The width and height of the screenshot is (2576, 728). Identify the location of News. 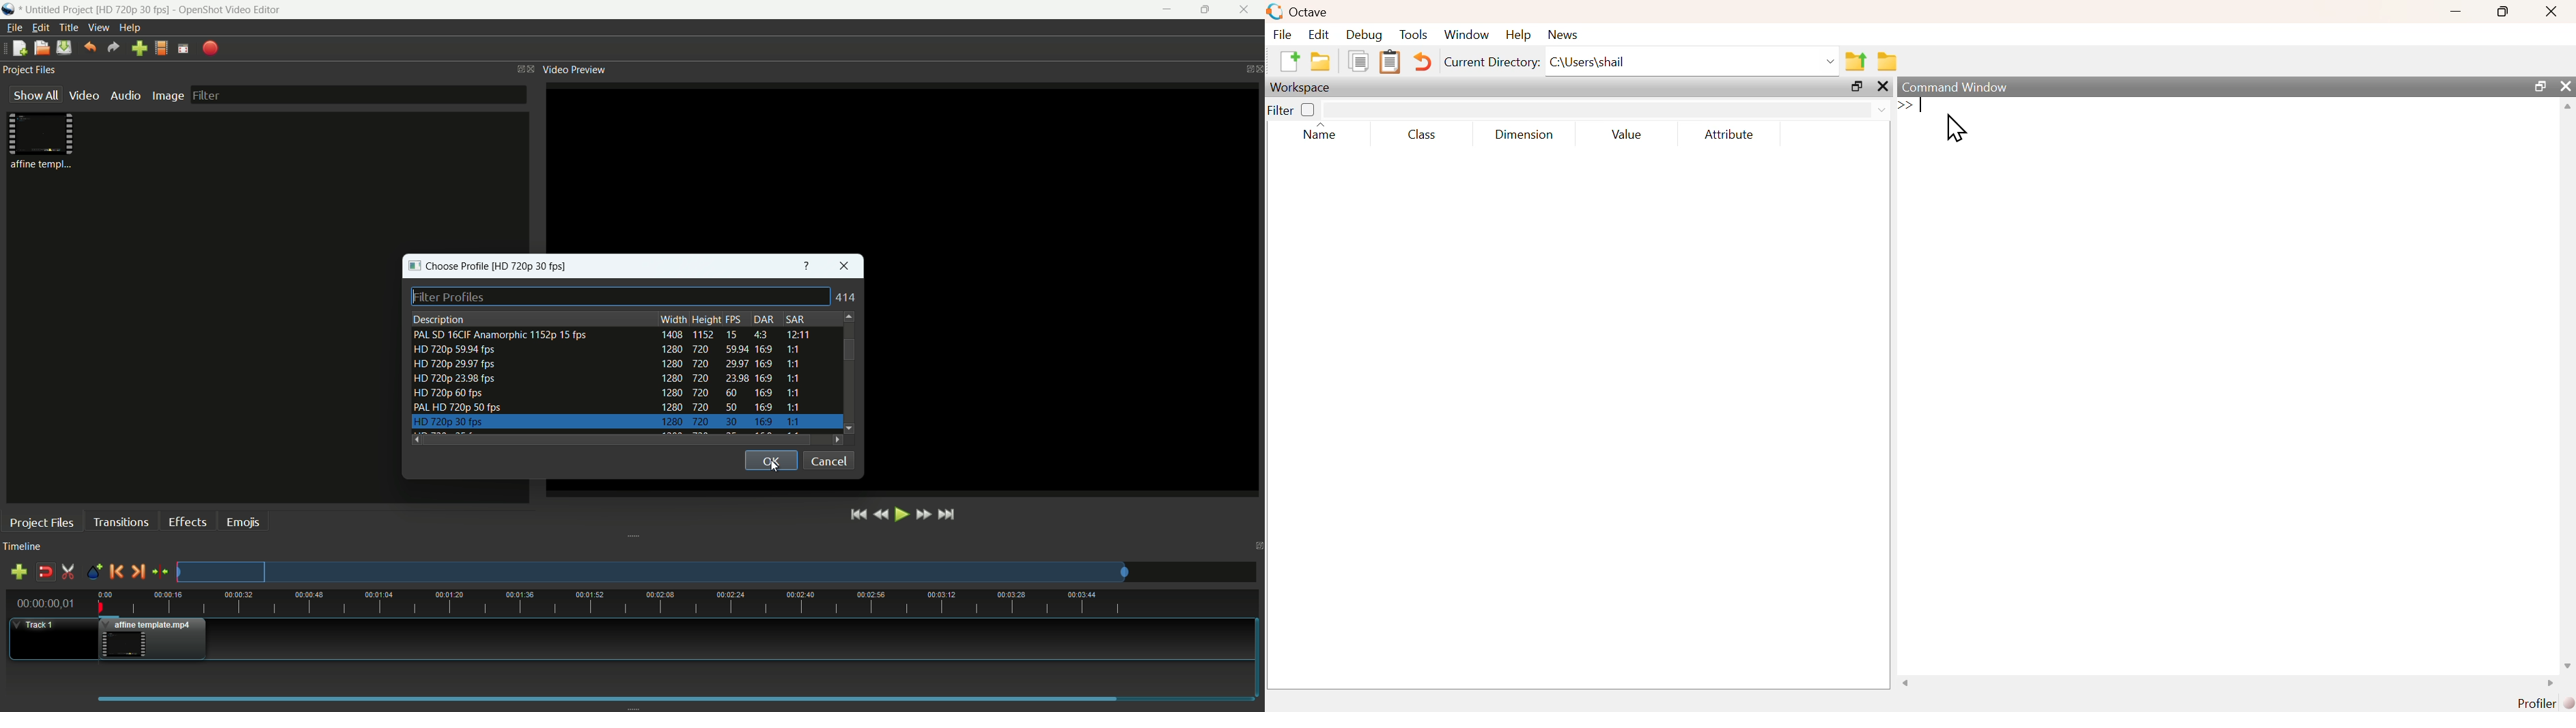
(1563, 35).